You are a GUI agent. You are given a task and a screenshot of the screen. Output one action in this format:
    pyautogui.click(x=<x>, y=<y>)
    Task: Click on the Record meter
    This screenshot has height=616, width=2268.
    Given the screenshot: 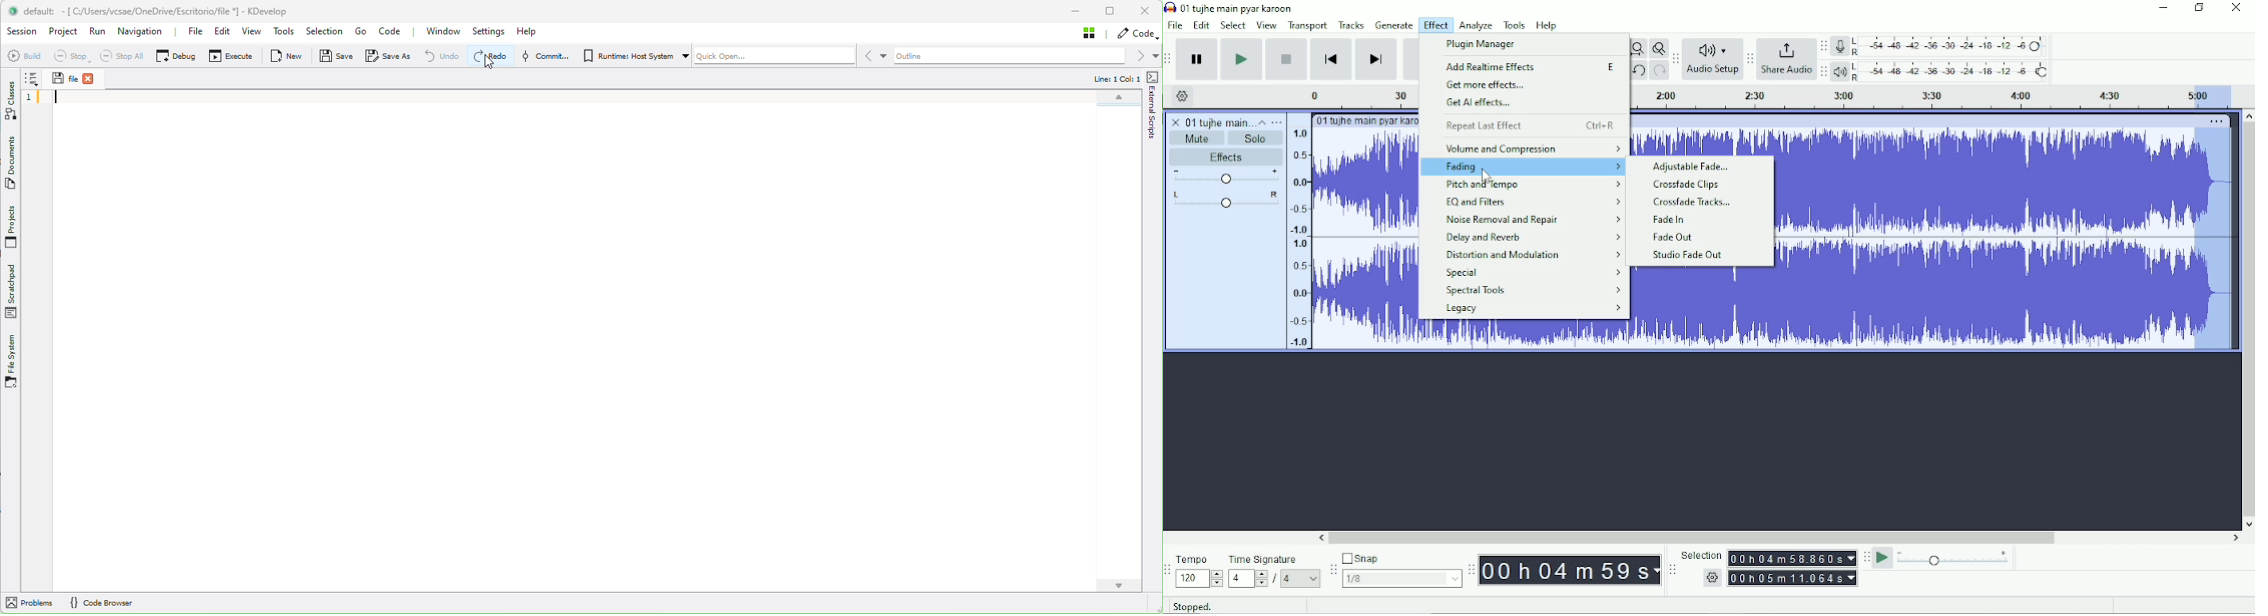 What is the action you would take?
    pyautogui.click(x=1940, y=46)
    